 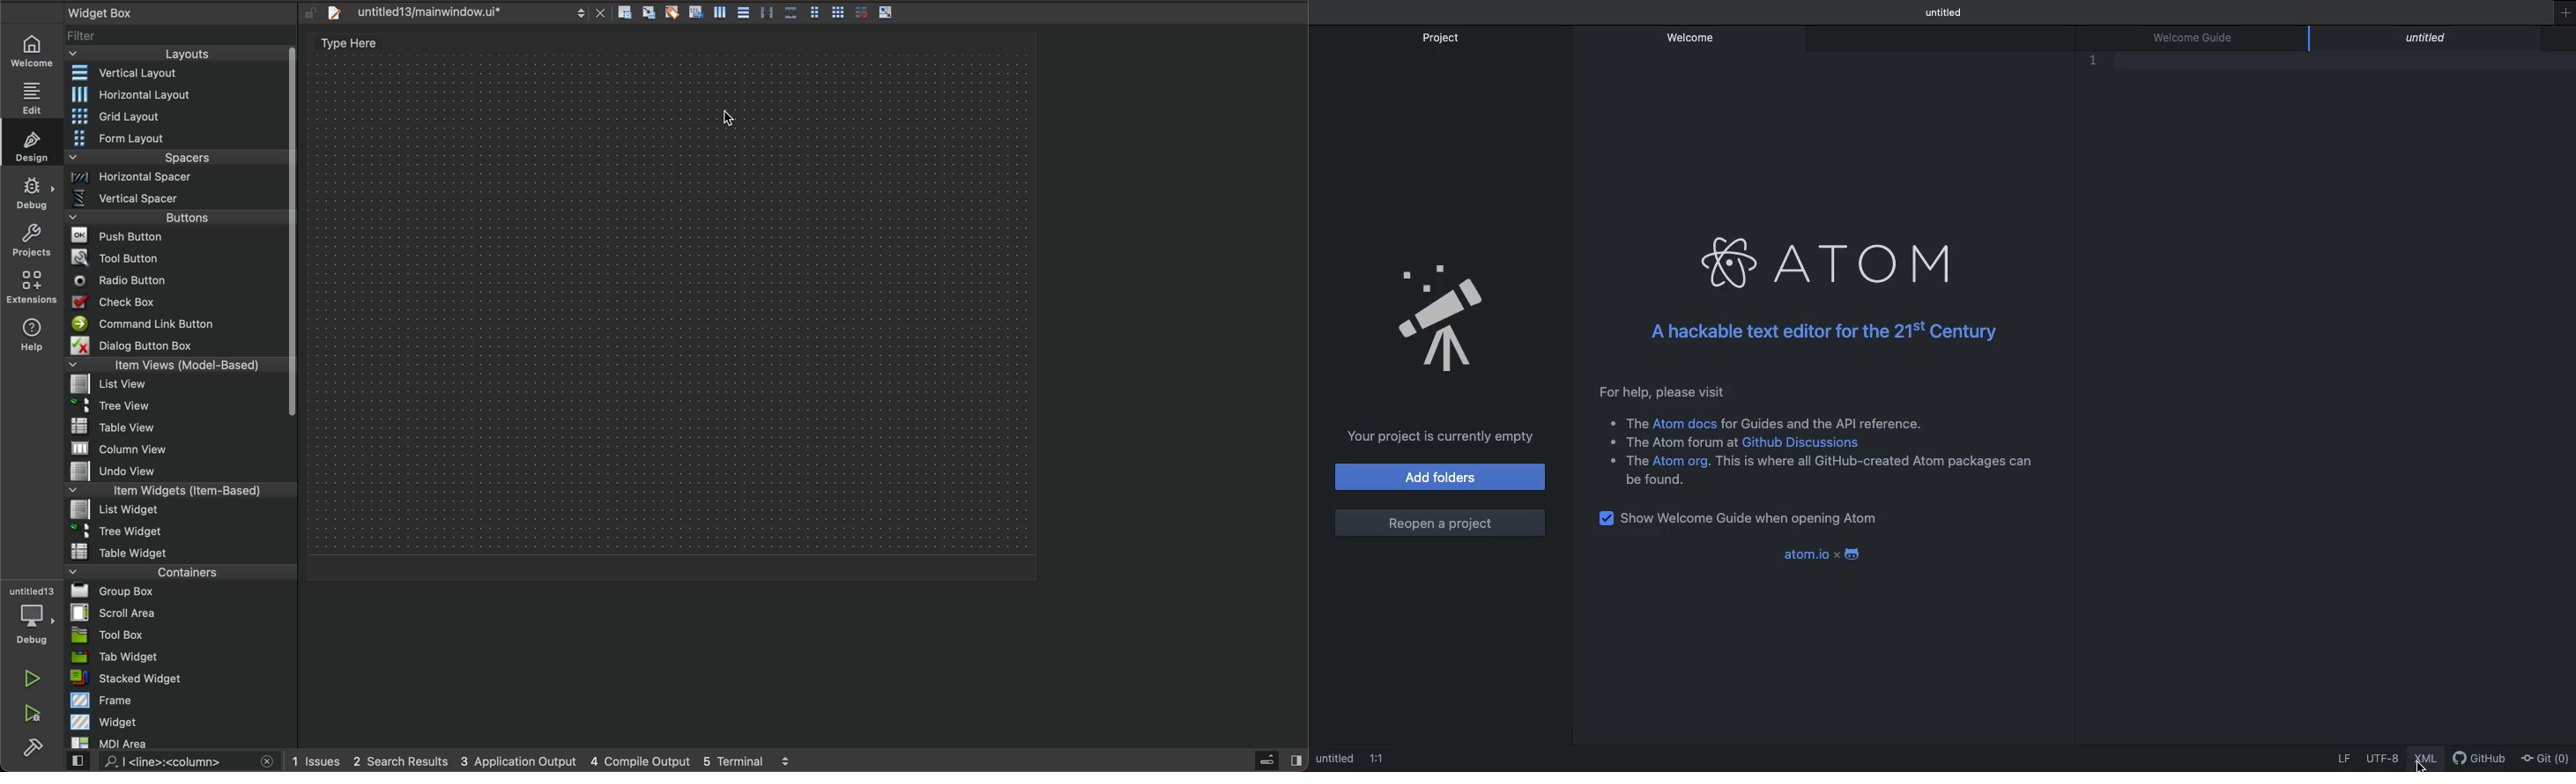 I want to click on Default language - XML, so click(x=2429, y=755).